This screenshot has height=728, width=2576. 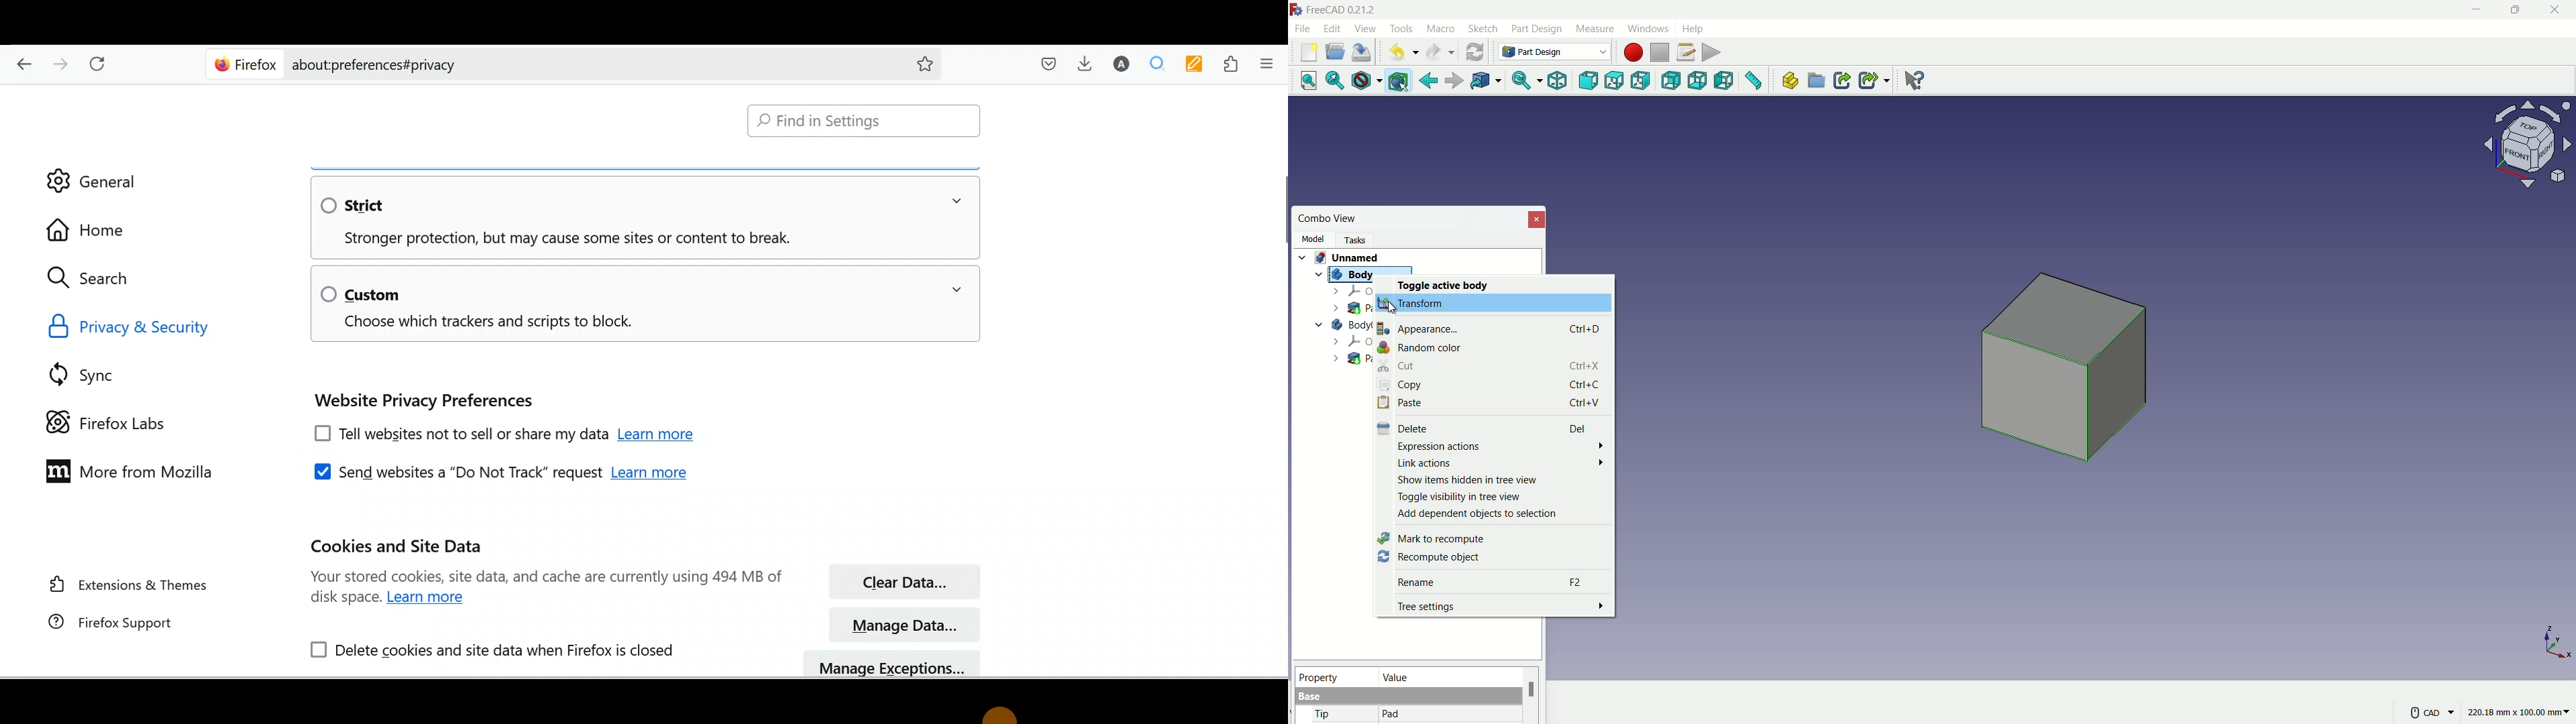 I want to click on CAD, so click(x=2430, y=711).